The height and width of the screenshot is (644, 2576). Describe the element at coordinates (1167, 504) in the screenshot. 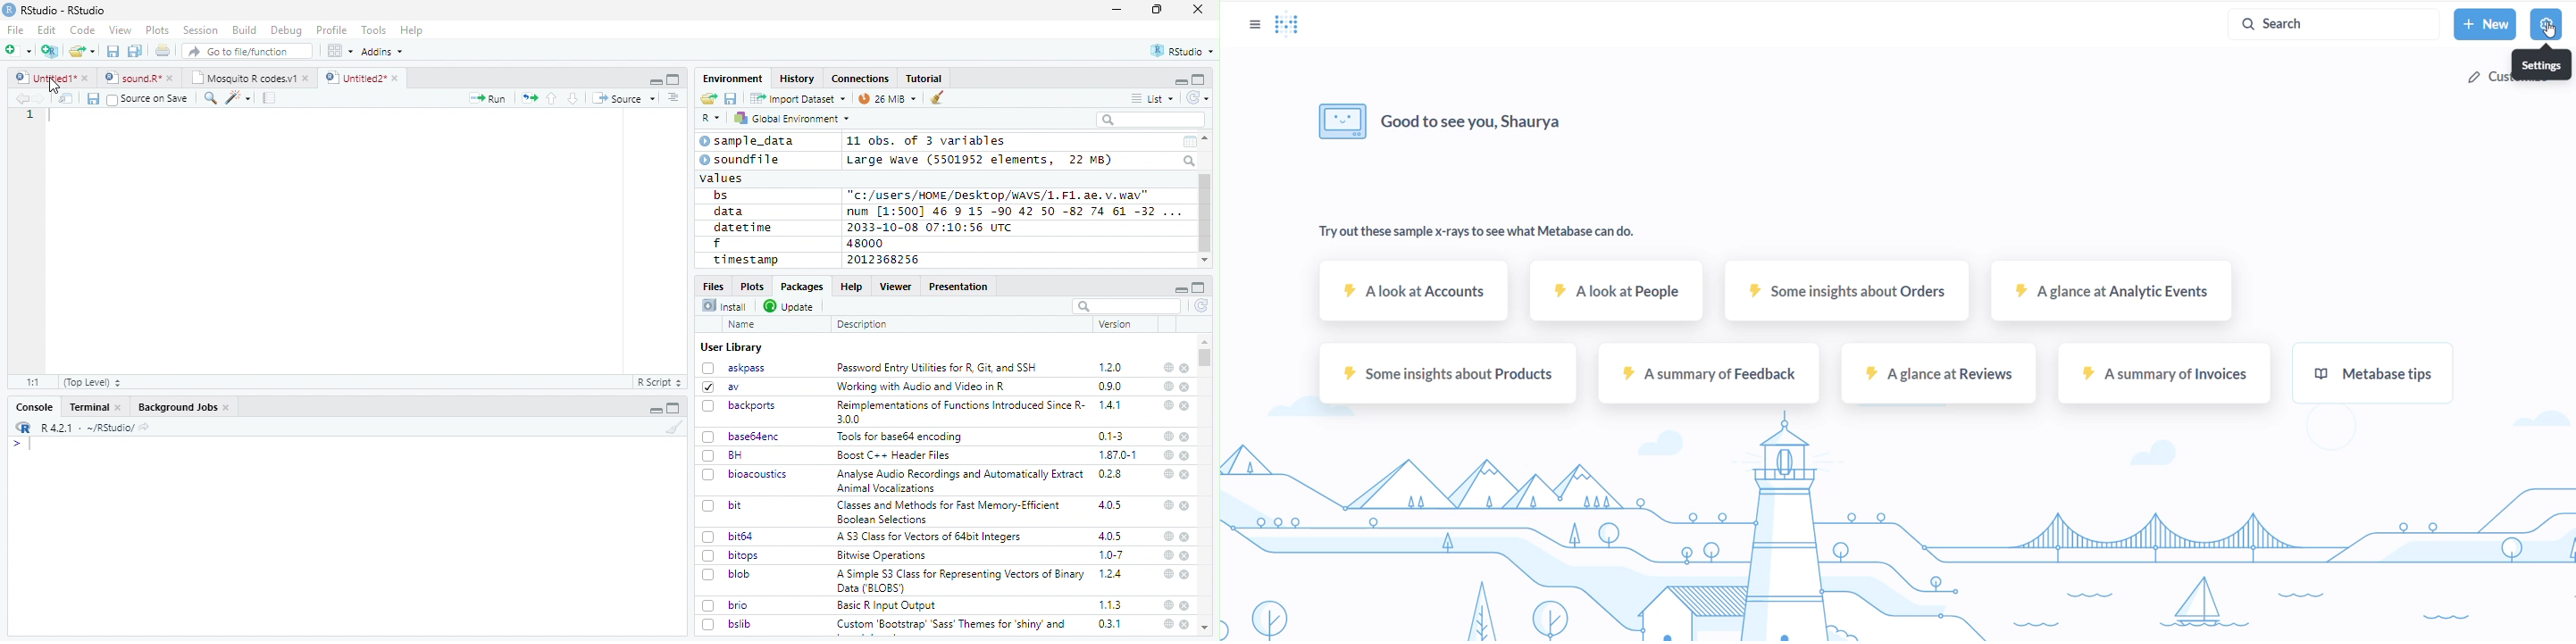

I see `help` at that location.